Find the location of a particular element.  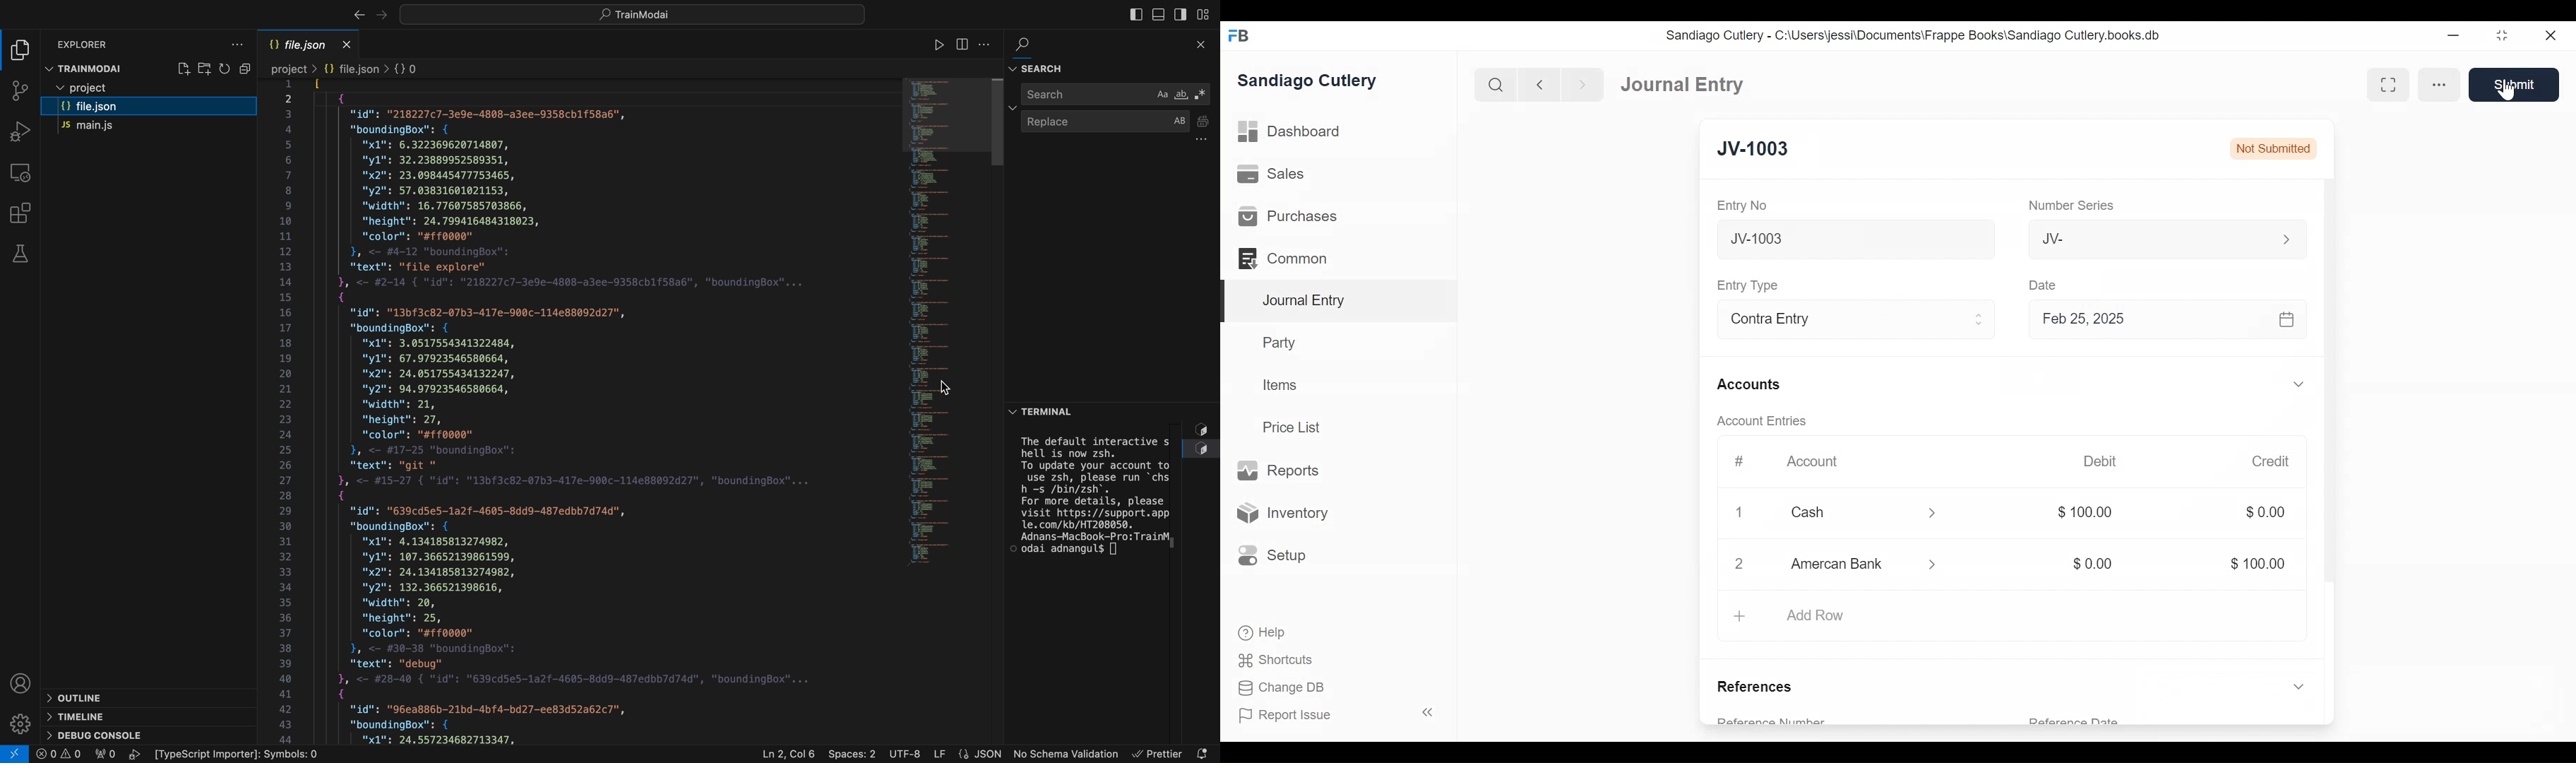

Sandiago Cutlery - C:\Users\jessi\Documents\Frappe Books\Sandiago Cutlery.books.db is located at coordinates (1916, 37).